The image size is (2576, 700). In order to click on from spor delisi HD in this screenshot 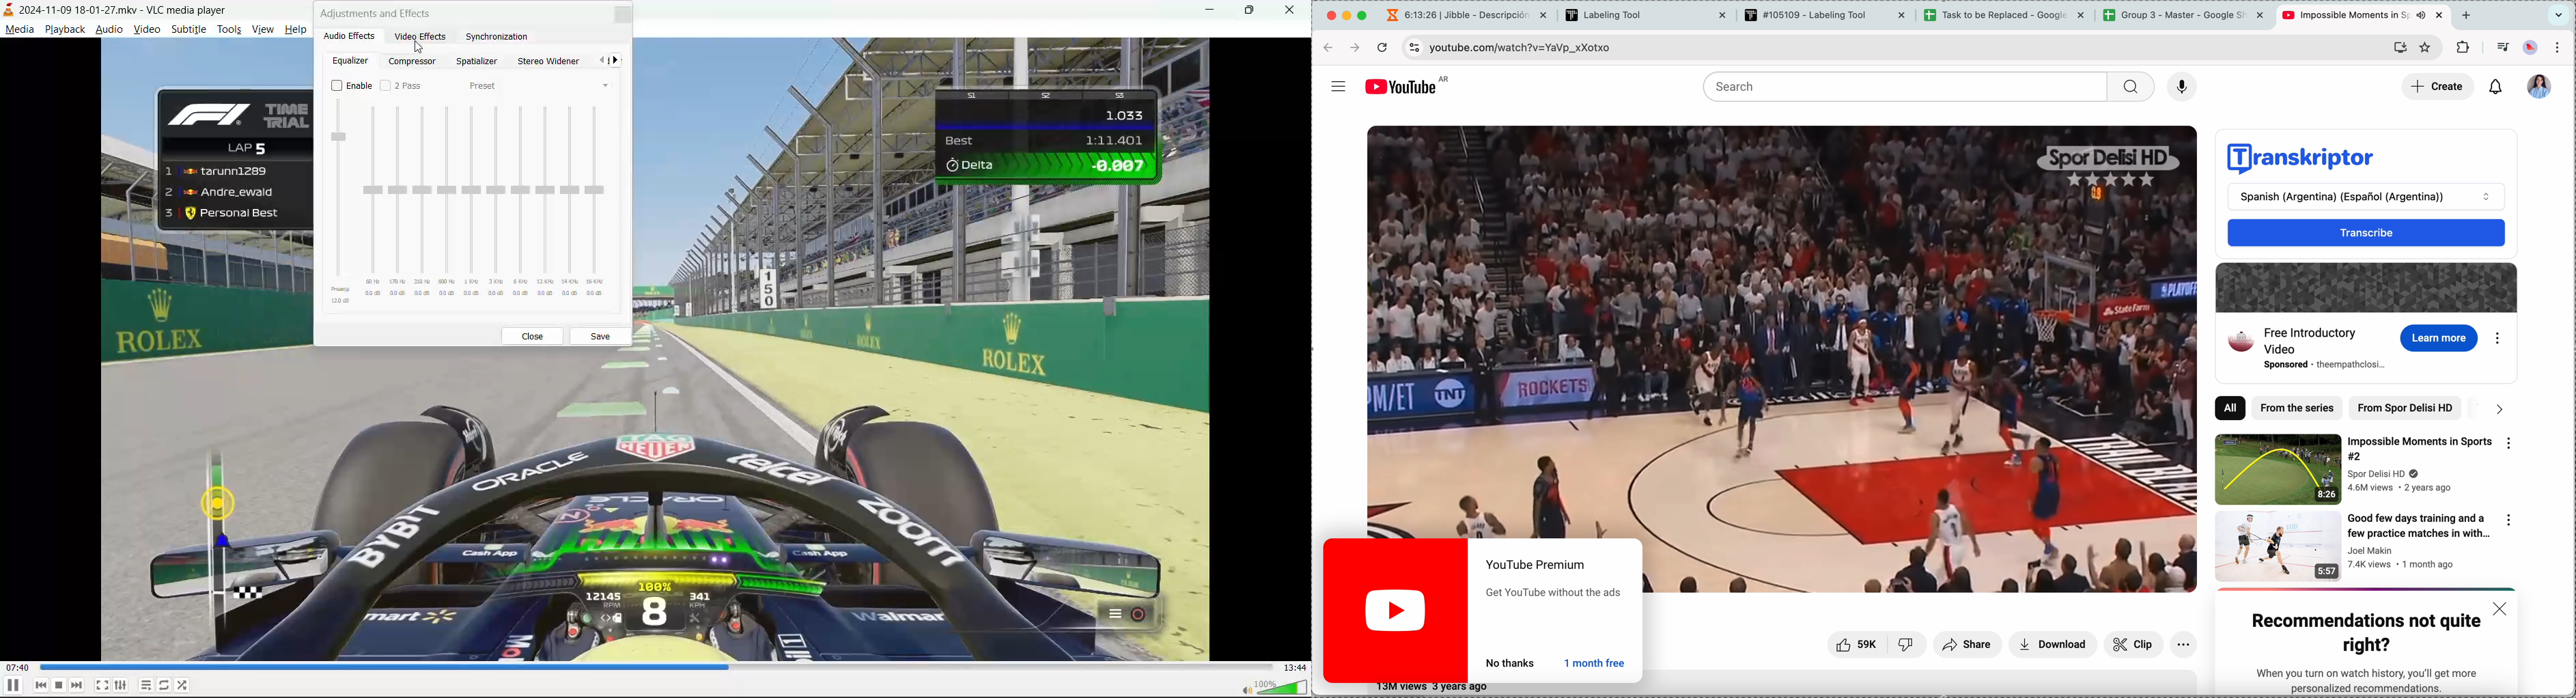, I will do `click(2410, 409)`.